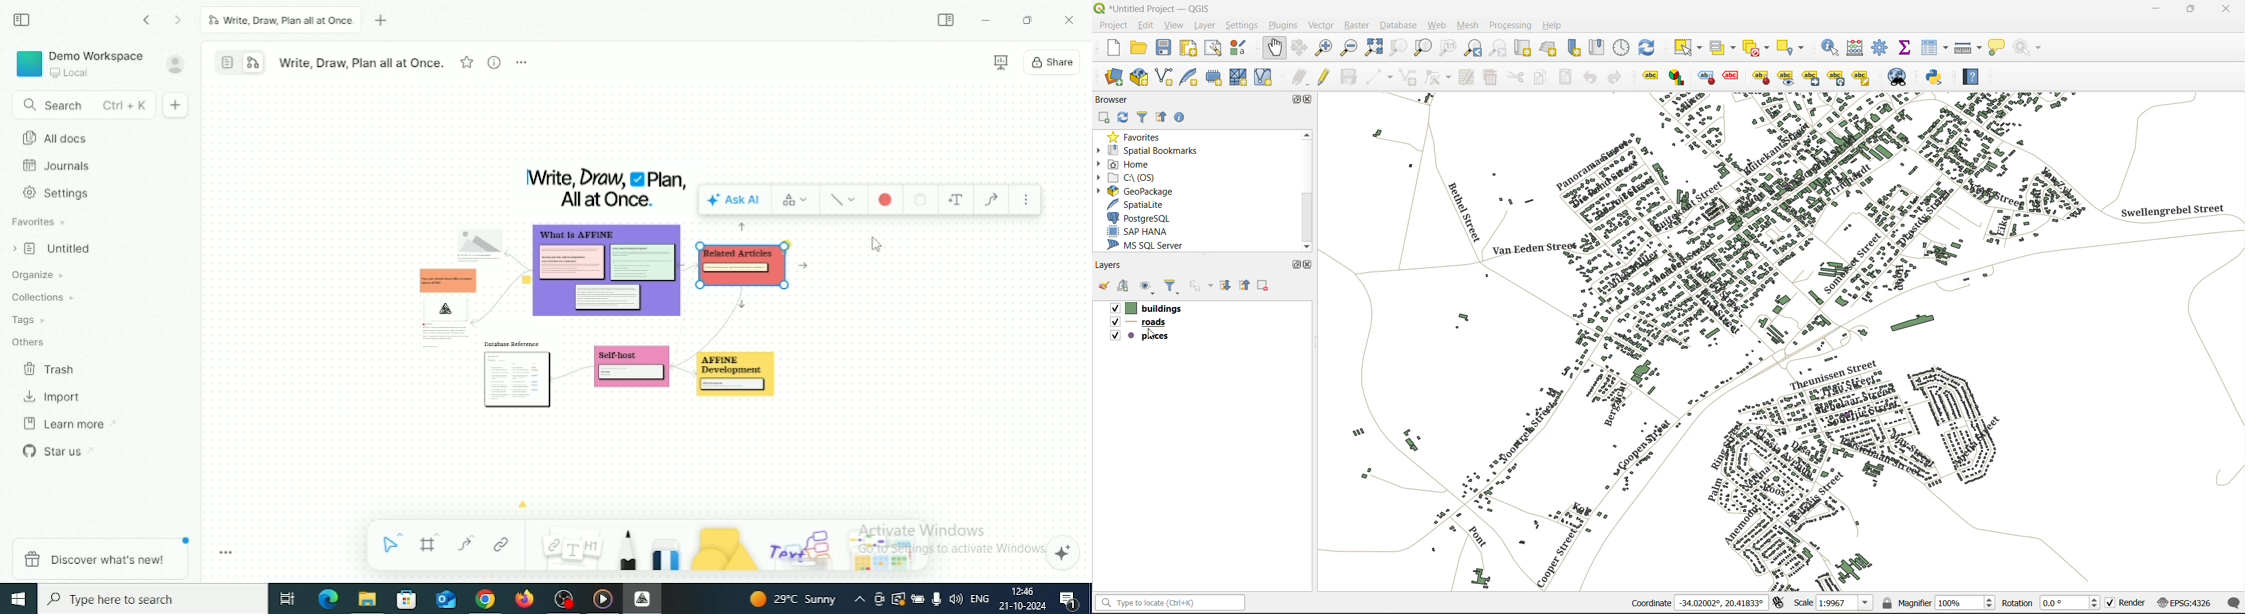 The image size is (2268, 616). I want to click on modify, so click(1469, 79).